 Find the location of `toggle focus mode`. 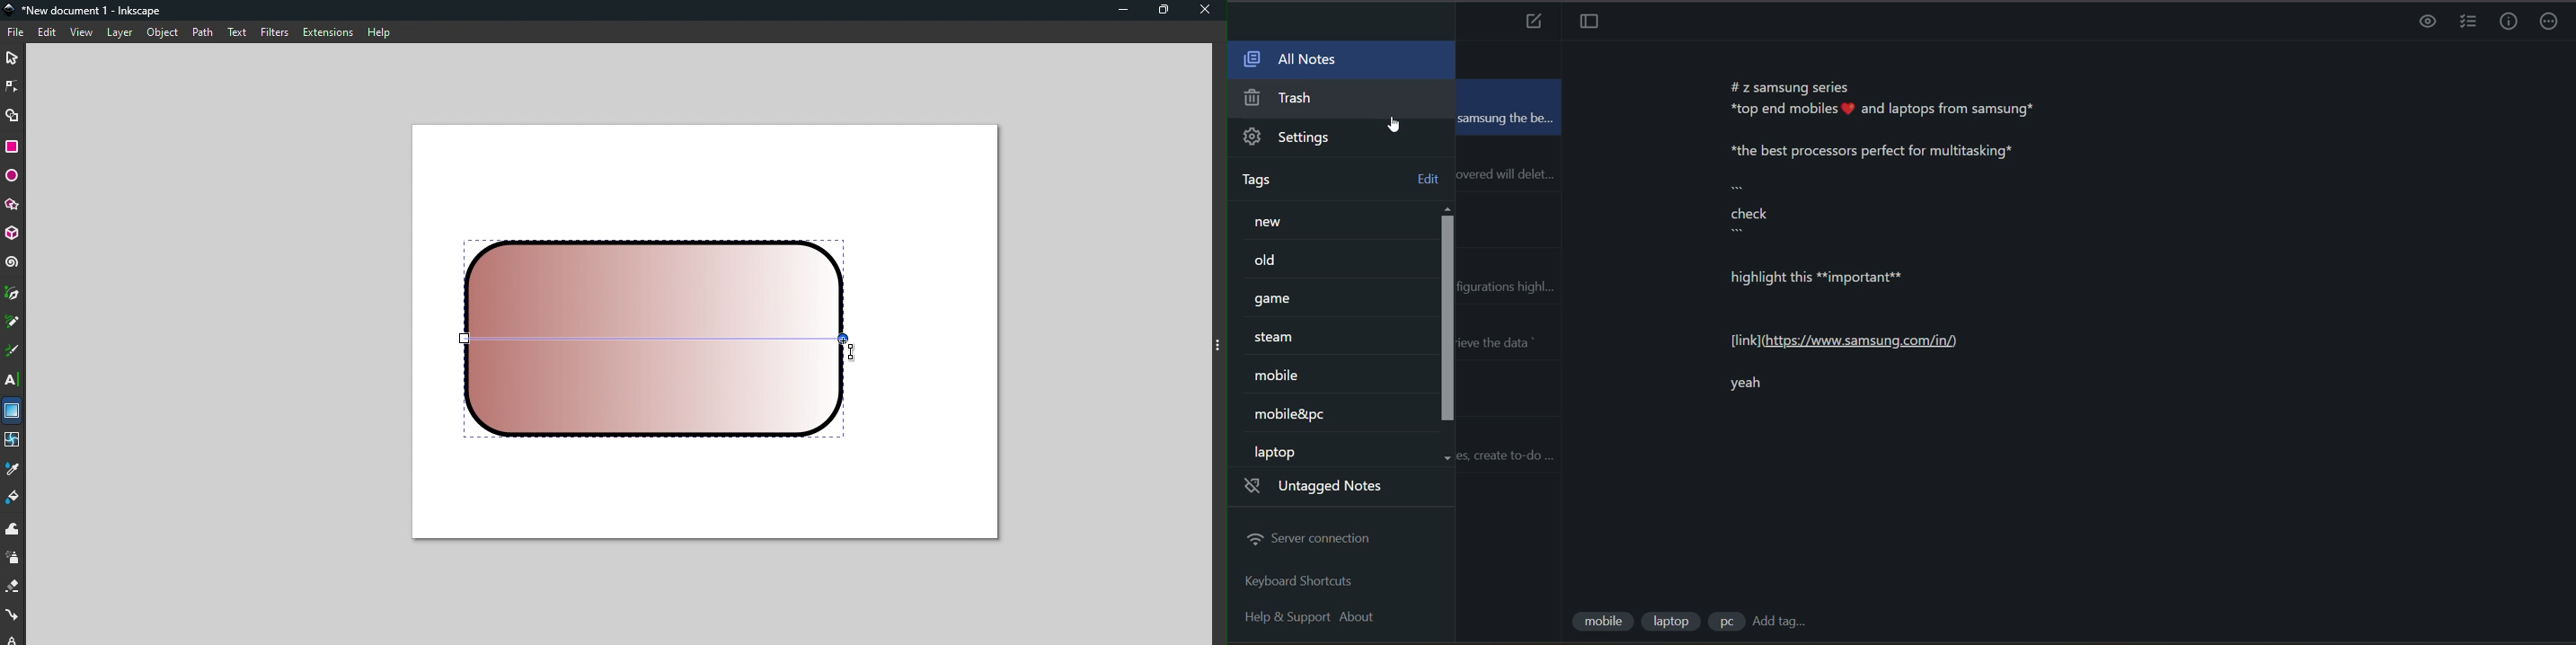

toggle focus mode is located at coordinates (1590, 23).